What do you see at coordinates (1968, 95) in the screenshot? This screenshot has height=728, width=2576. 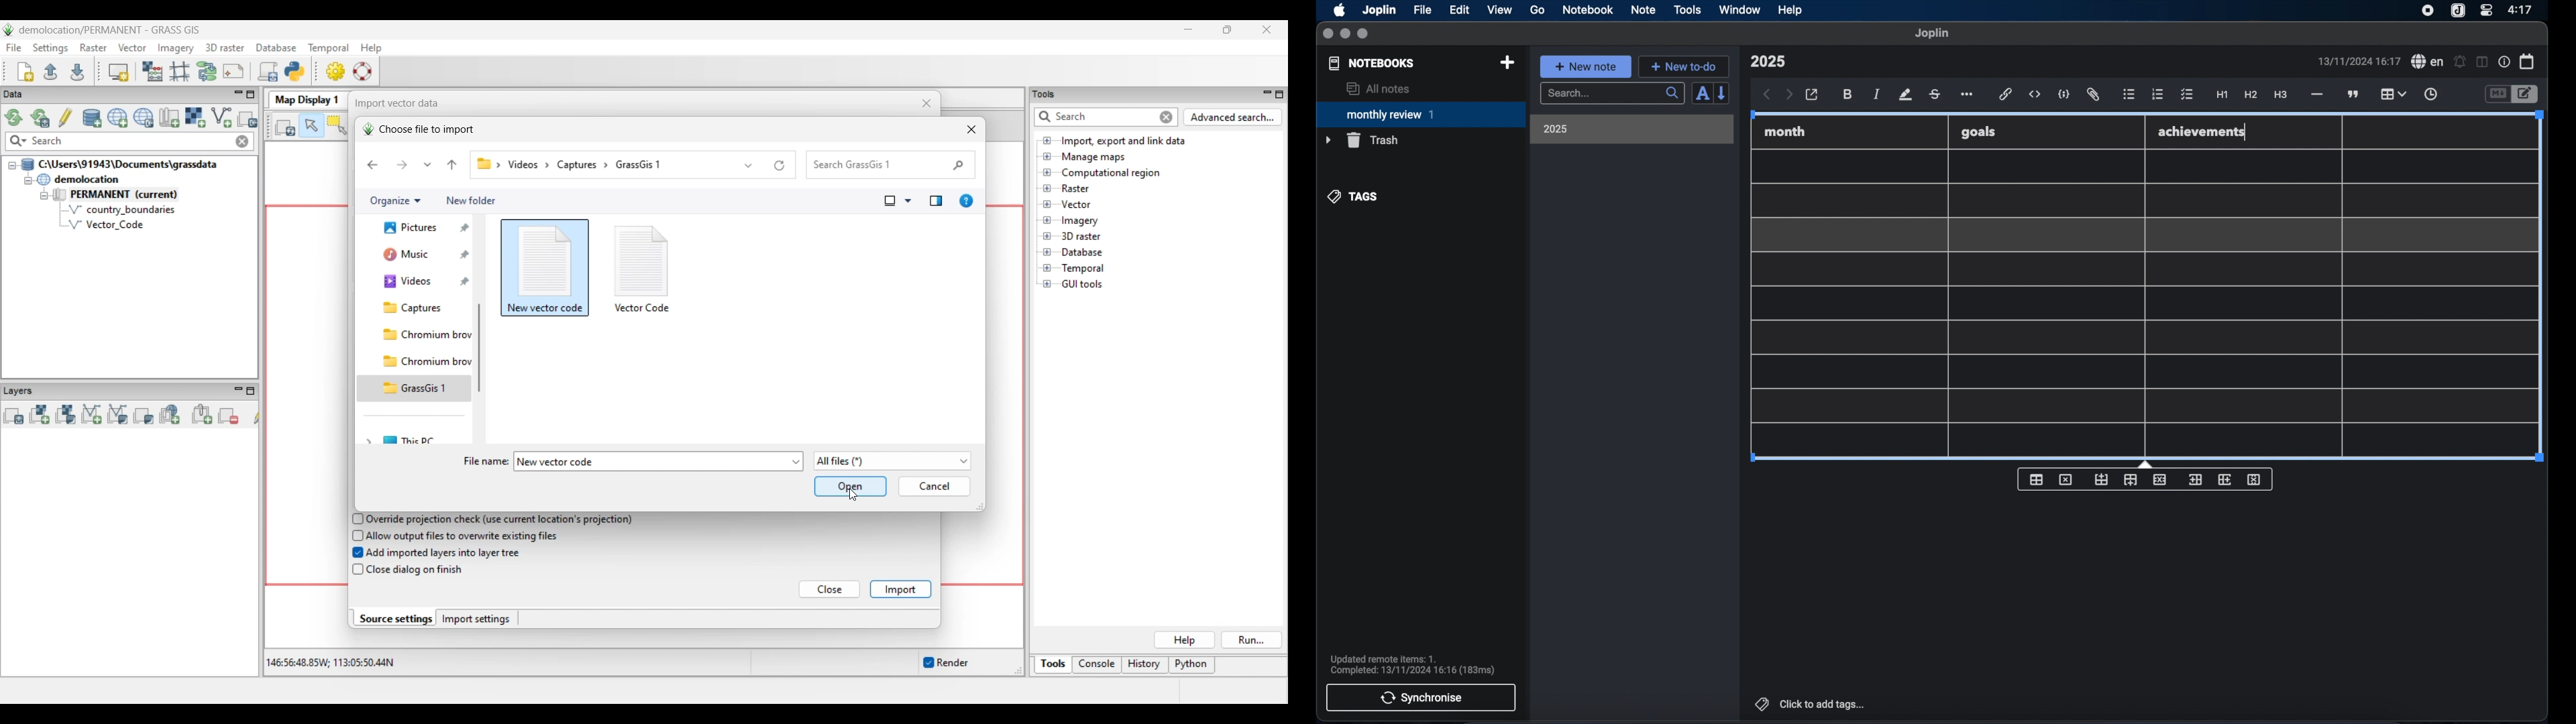 I see `more options` at bounding box center [1968, 95].